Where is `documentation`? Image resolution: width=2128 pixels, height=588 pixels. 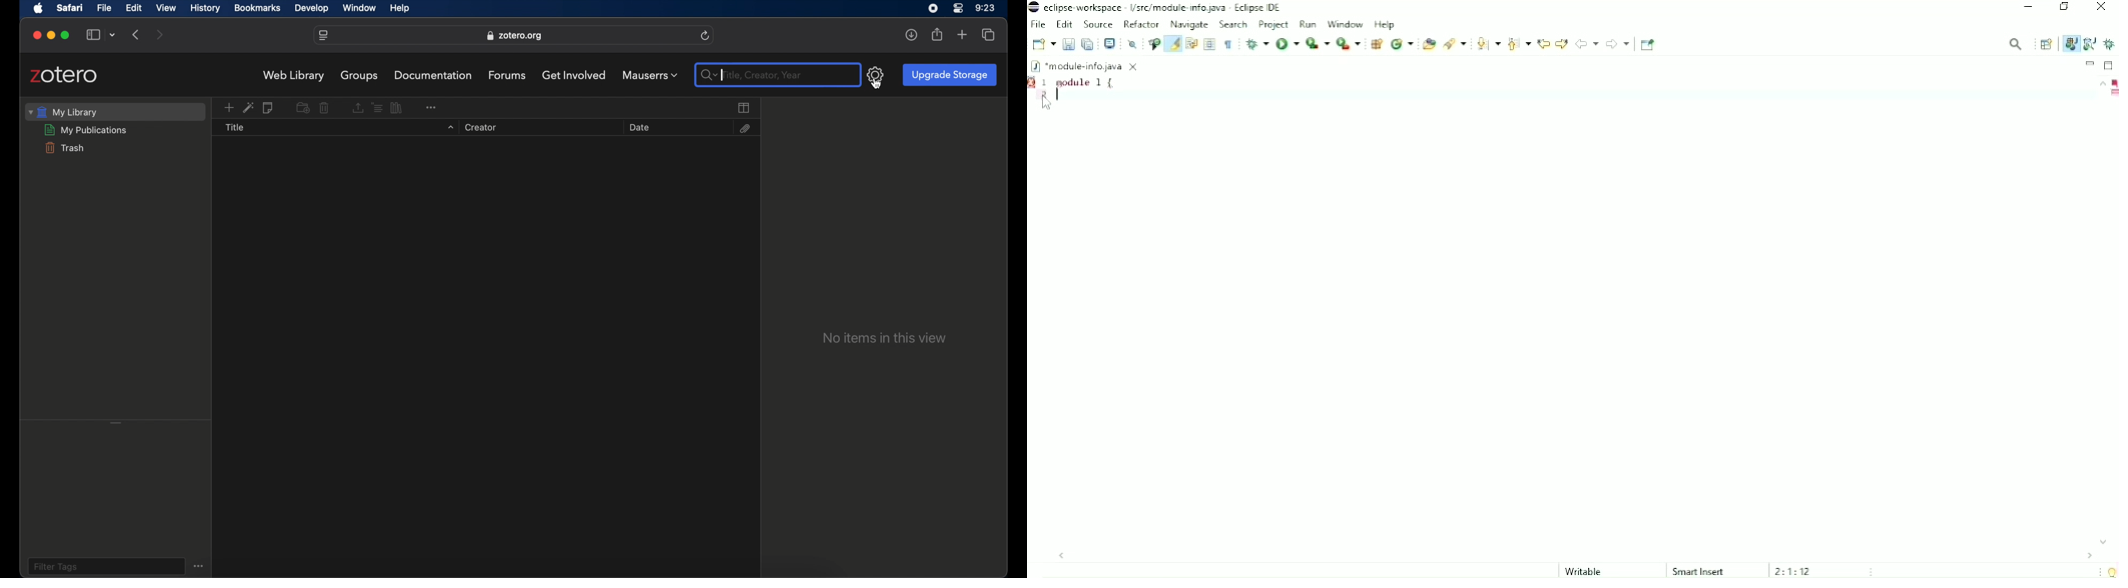 documentation is located at coordinates (435, 75).